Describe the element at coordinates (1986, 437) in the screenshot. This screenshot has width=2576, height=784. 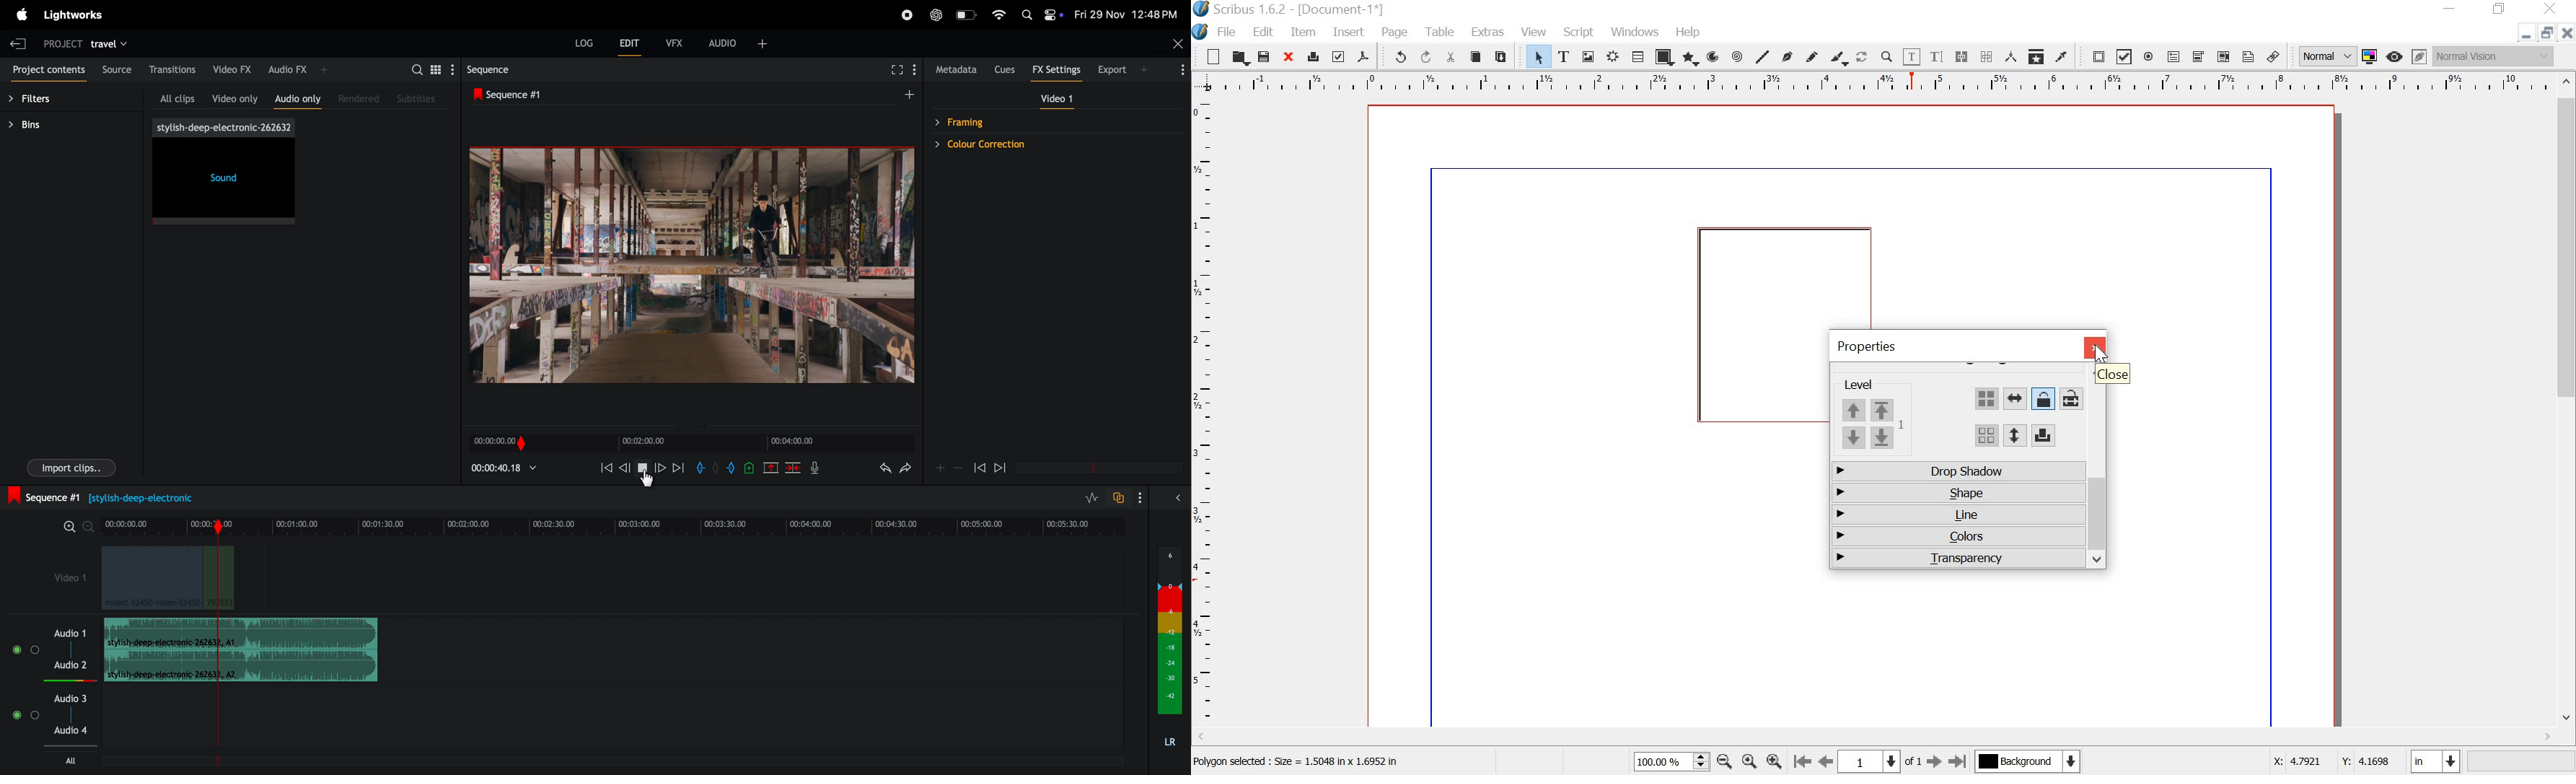
I see `ungroup` at that location.